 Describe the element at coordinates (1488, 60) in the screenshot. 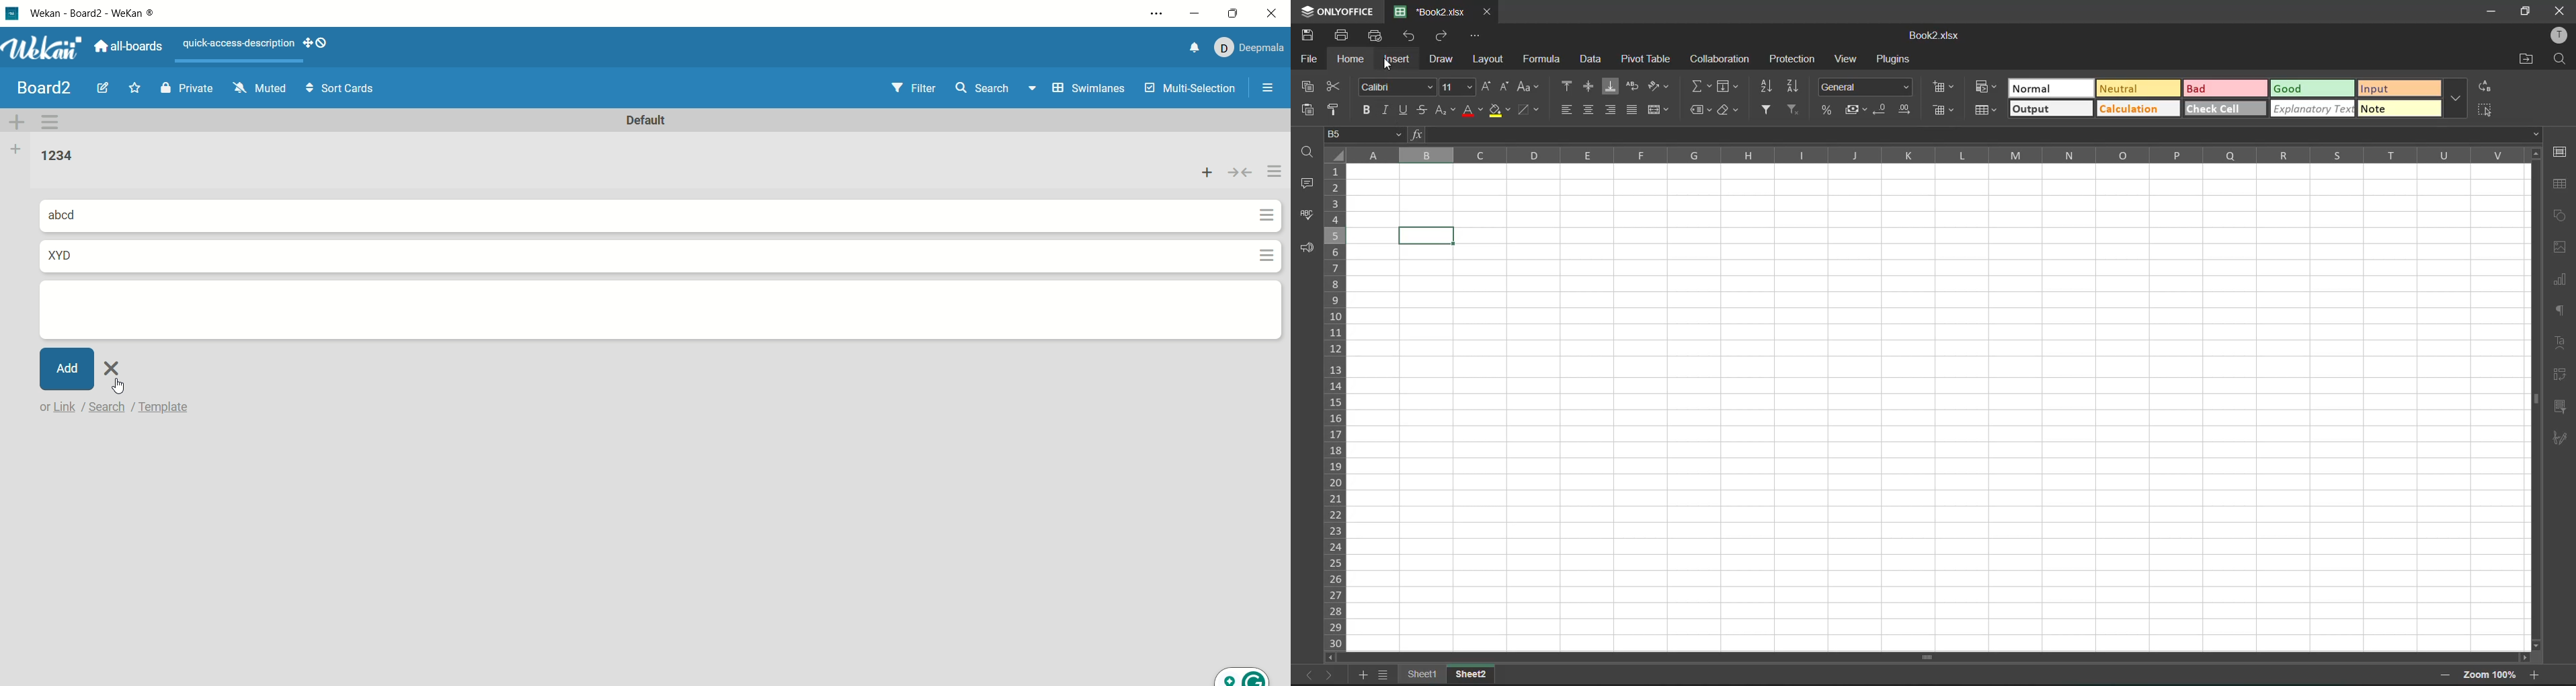

I see `layout` at that location.